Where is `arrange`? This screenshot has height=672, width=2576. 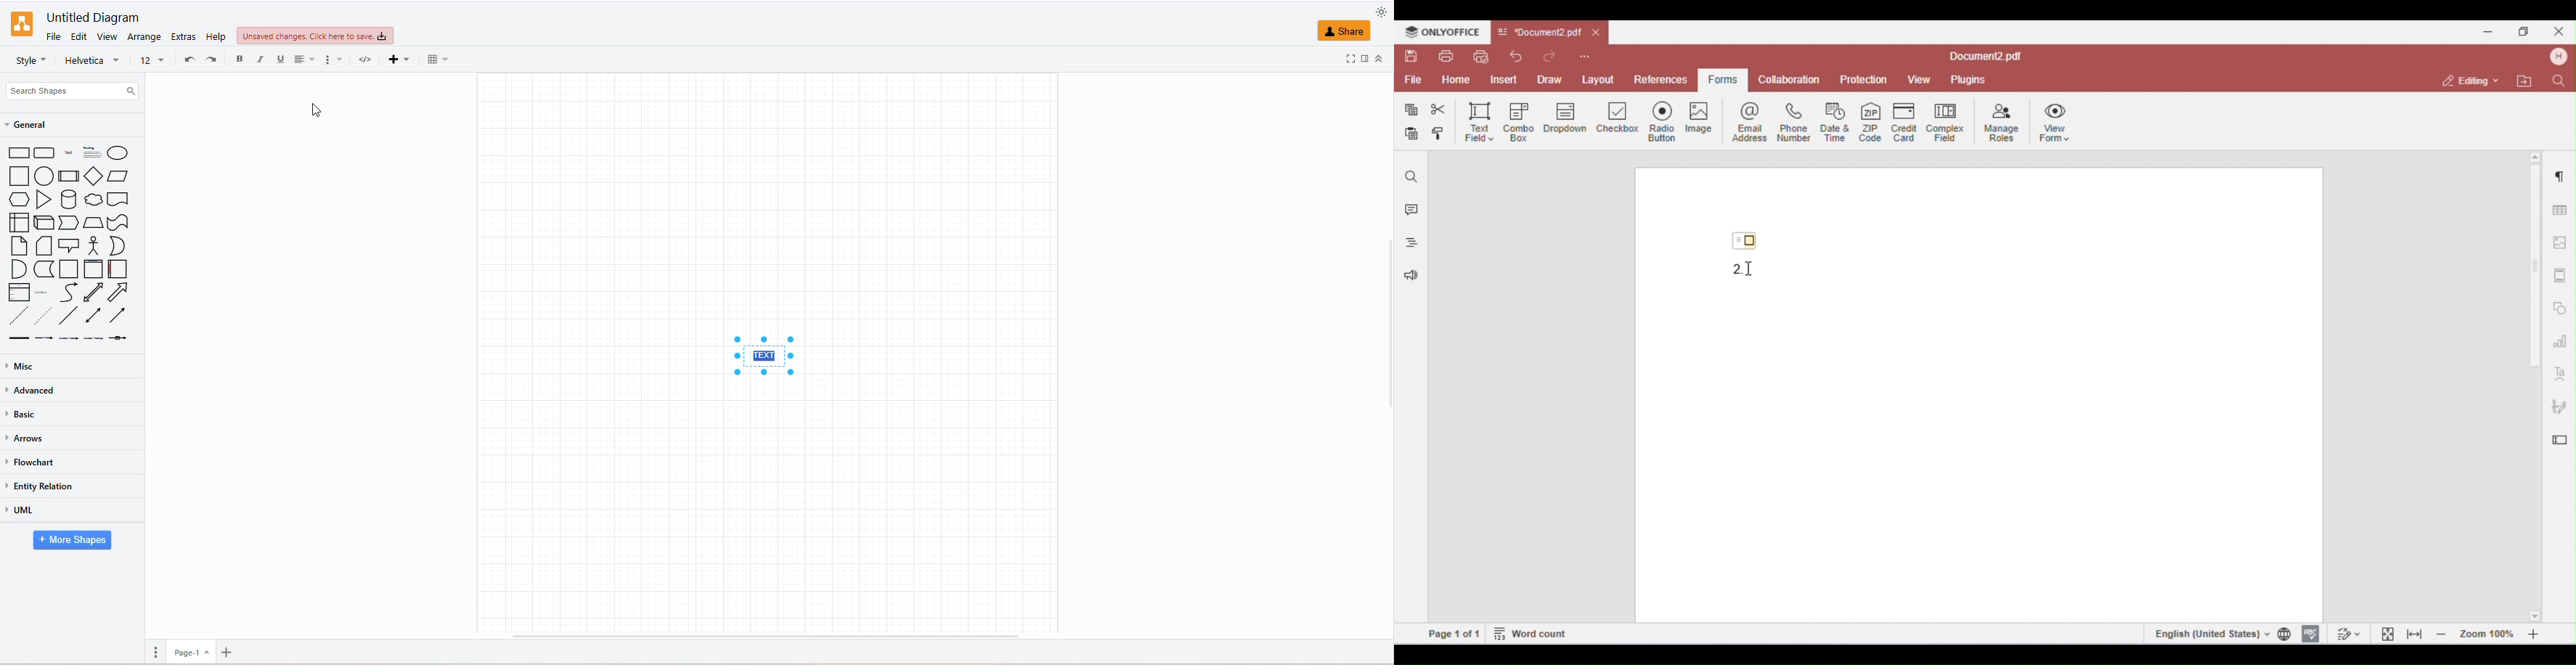 arrange is located at coordinates (146, 36).